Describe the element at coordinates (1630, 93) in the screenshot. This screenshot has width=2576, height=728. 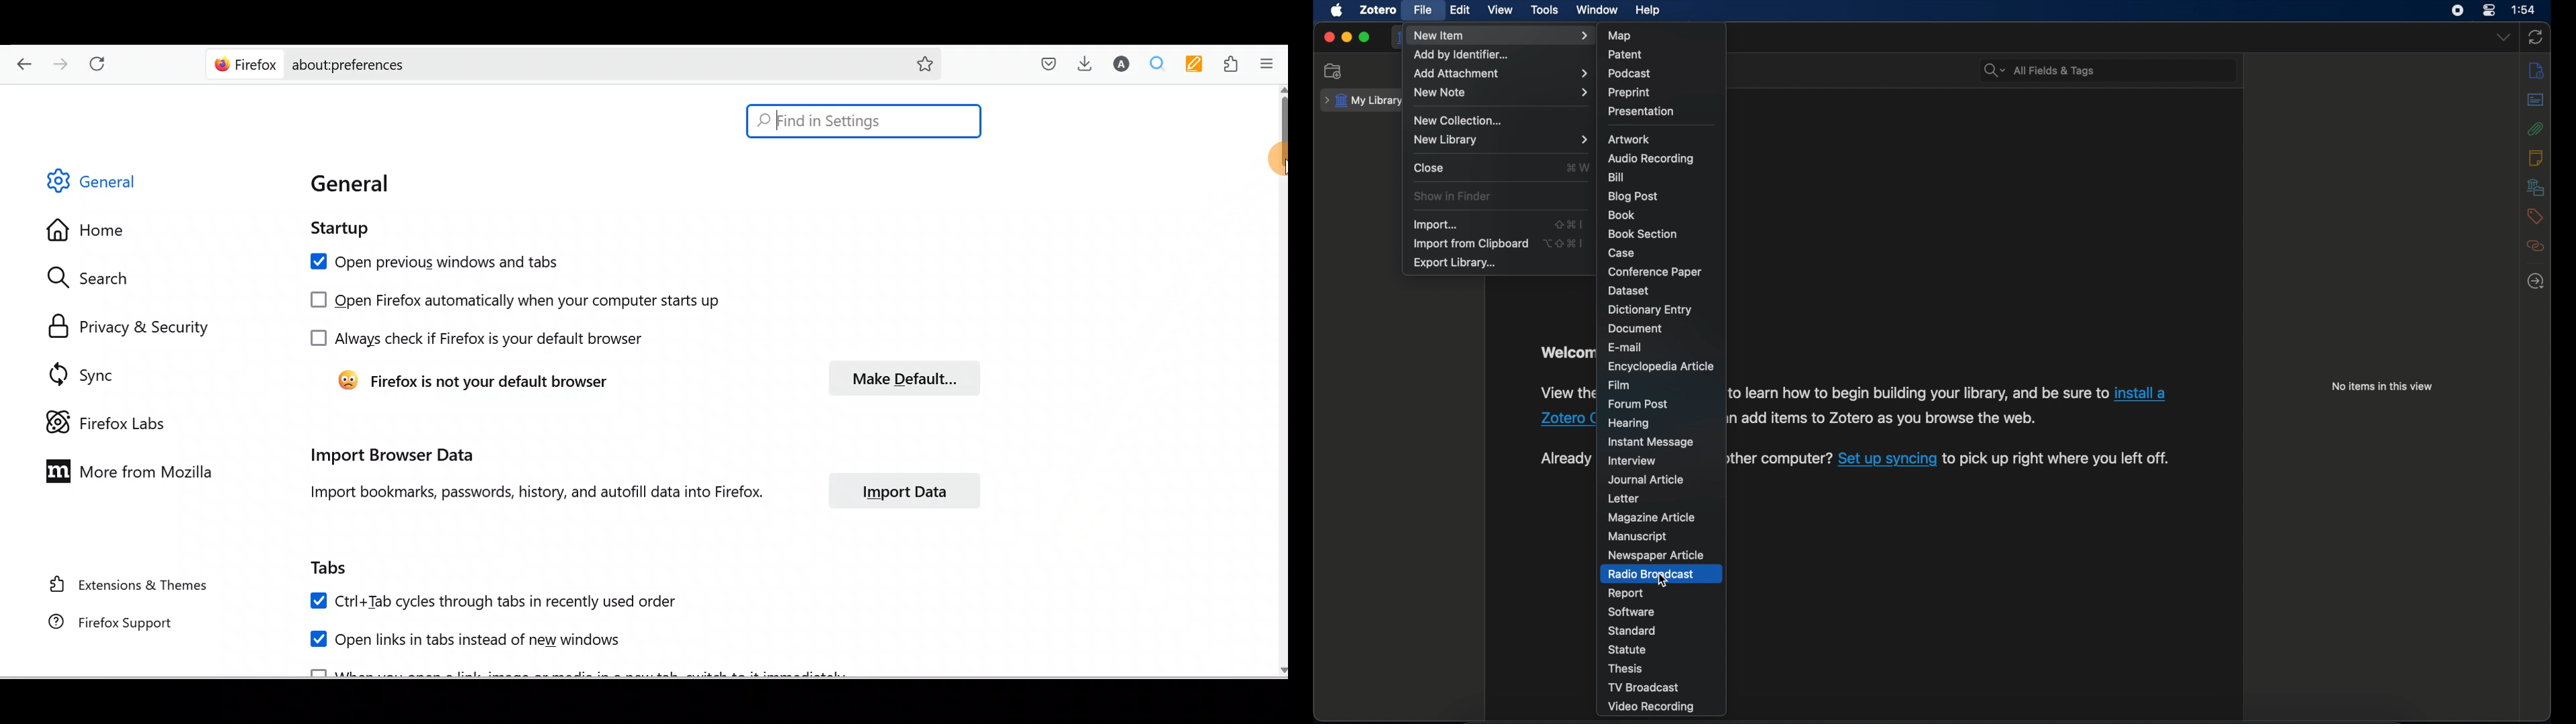
I see `preprint` at that location.